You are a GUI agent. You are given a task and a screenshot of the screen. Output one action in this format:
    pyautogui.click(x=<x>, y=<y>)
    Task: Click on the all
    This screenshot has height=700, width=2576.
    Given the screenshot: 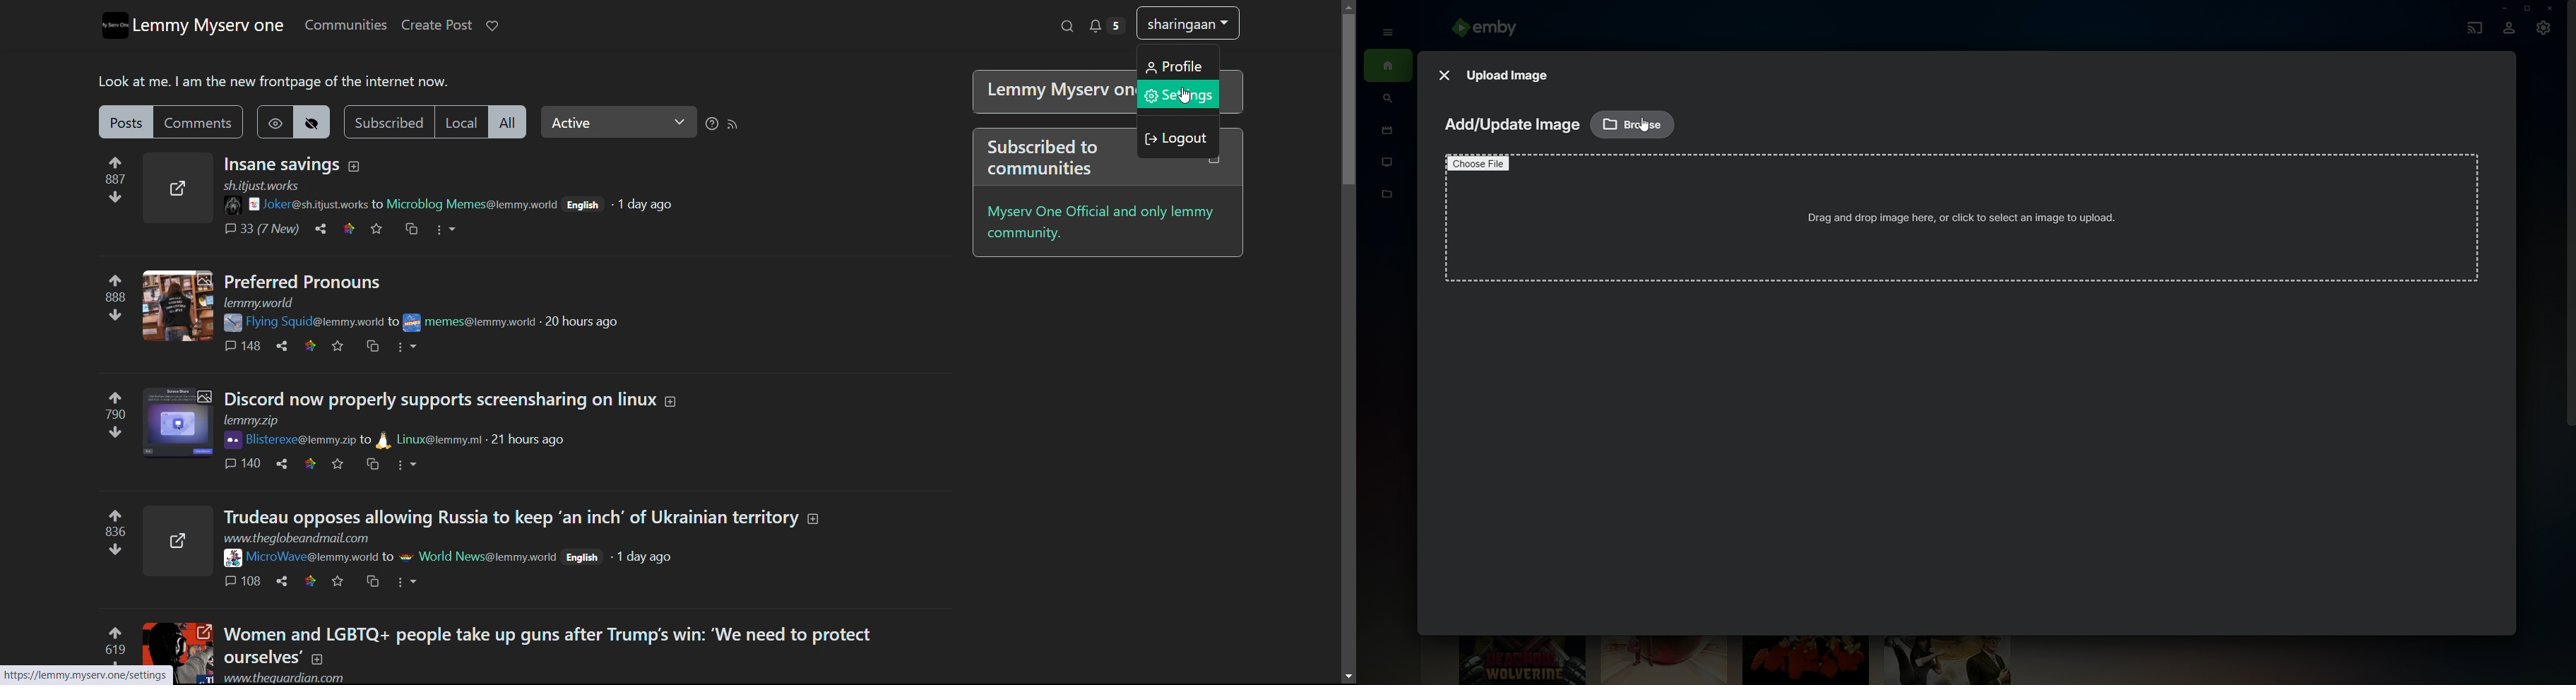 What is the action you would take?
    pyautogui.click(x=508, y=122)
    